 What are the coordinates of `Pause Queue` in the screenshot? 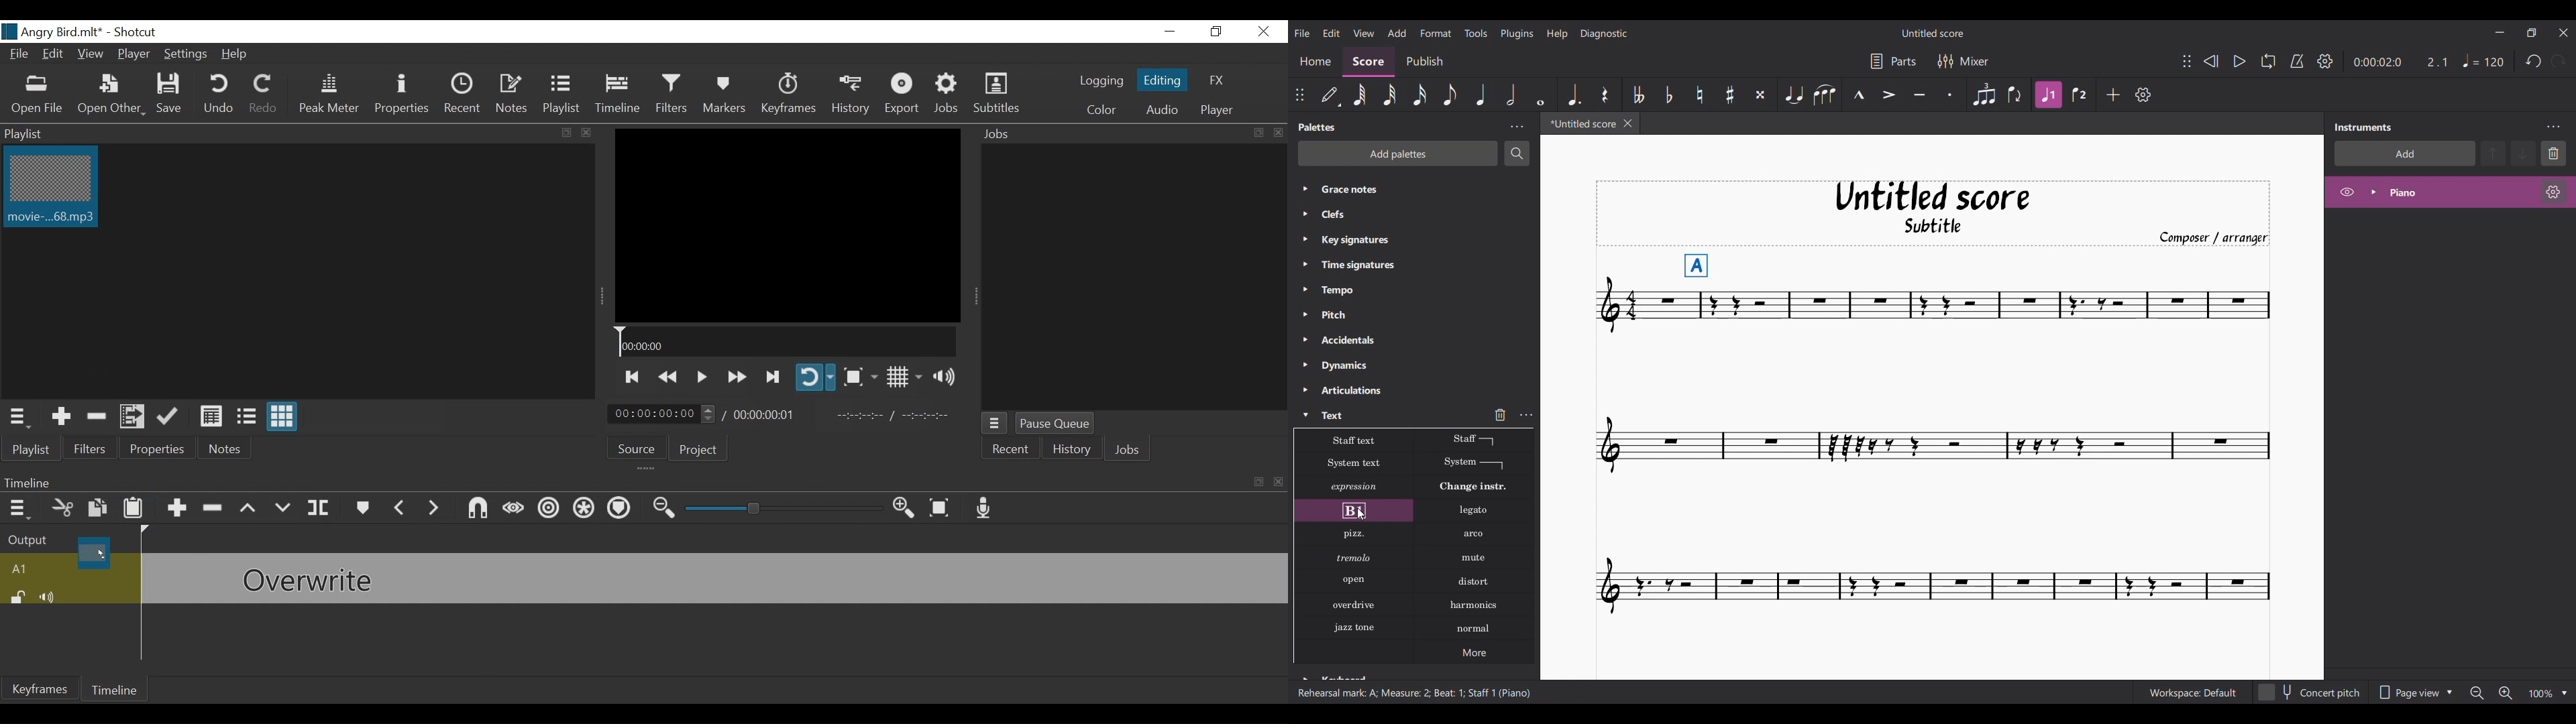 It's located at (1055, 423).